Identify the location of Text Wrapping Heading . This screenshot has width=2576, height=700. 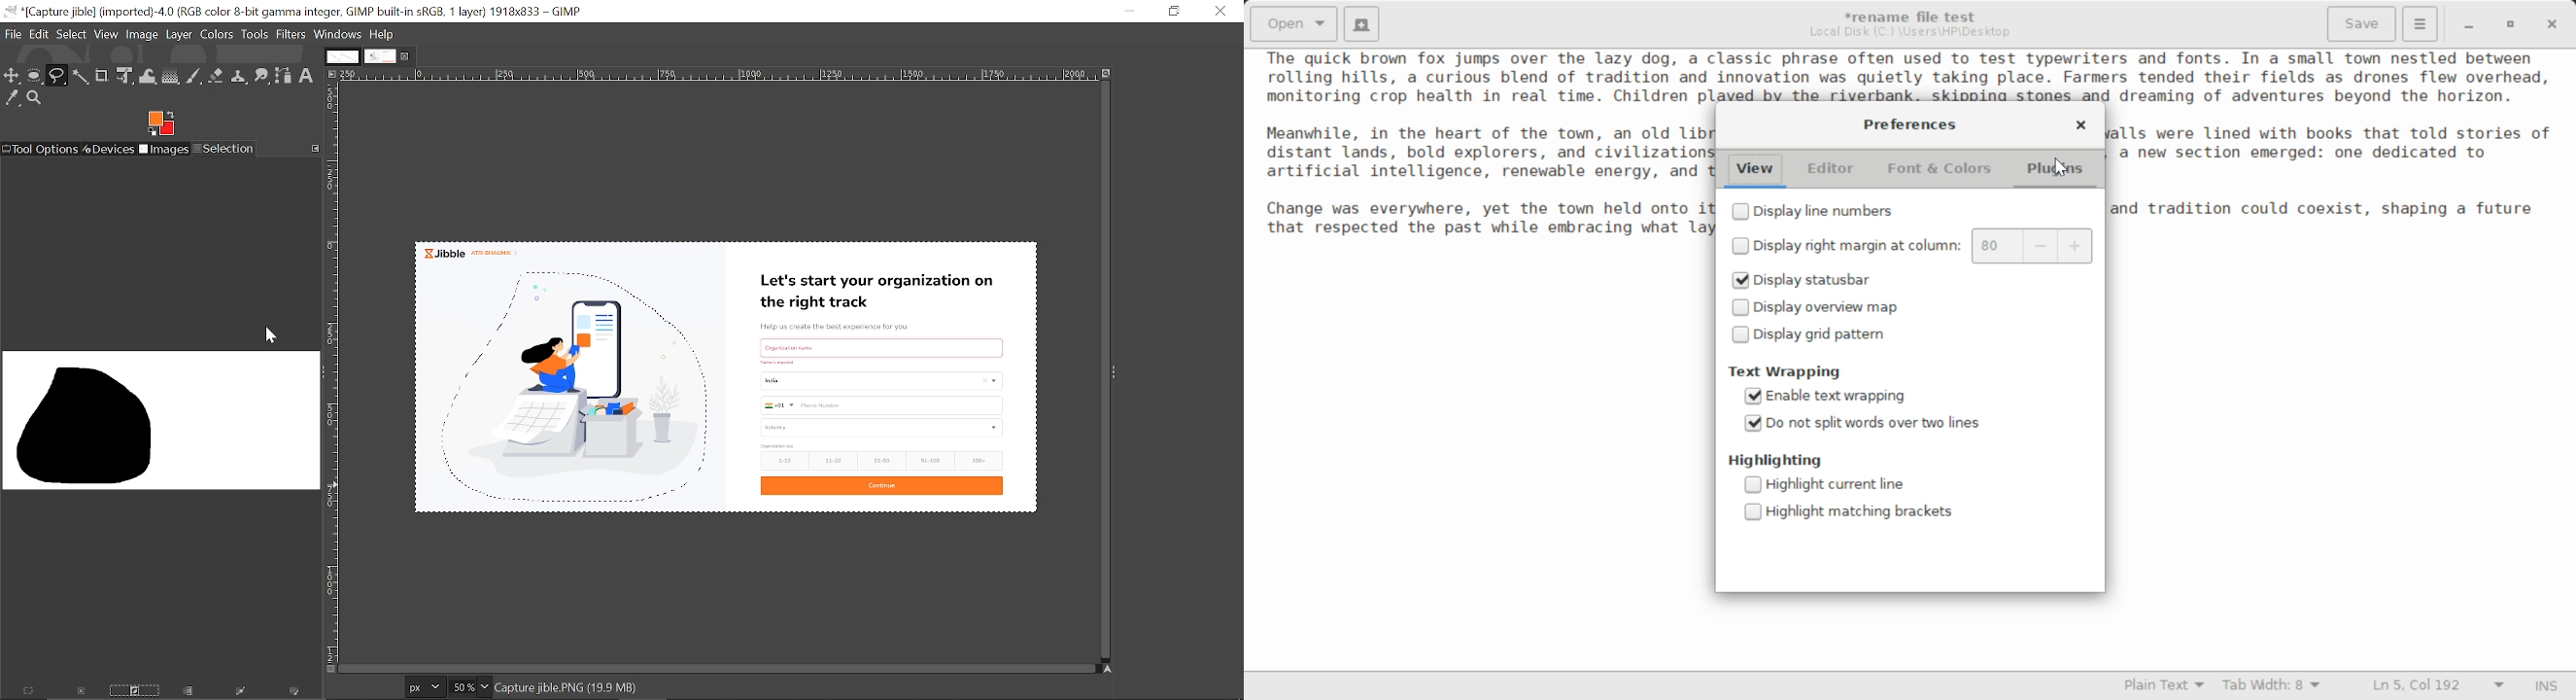
(1791, 372).